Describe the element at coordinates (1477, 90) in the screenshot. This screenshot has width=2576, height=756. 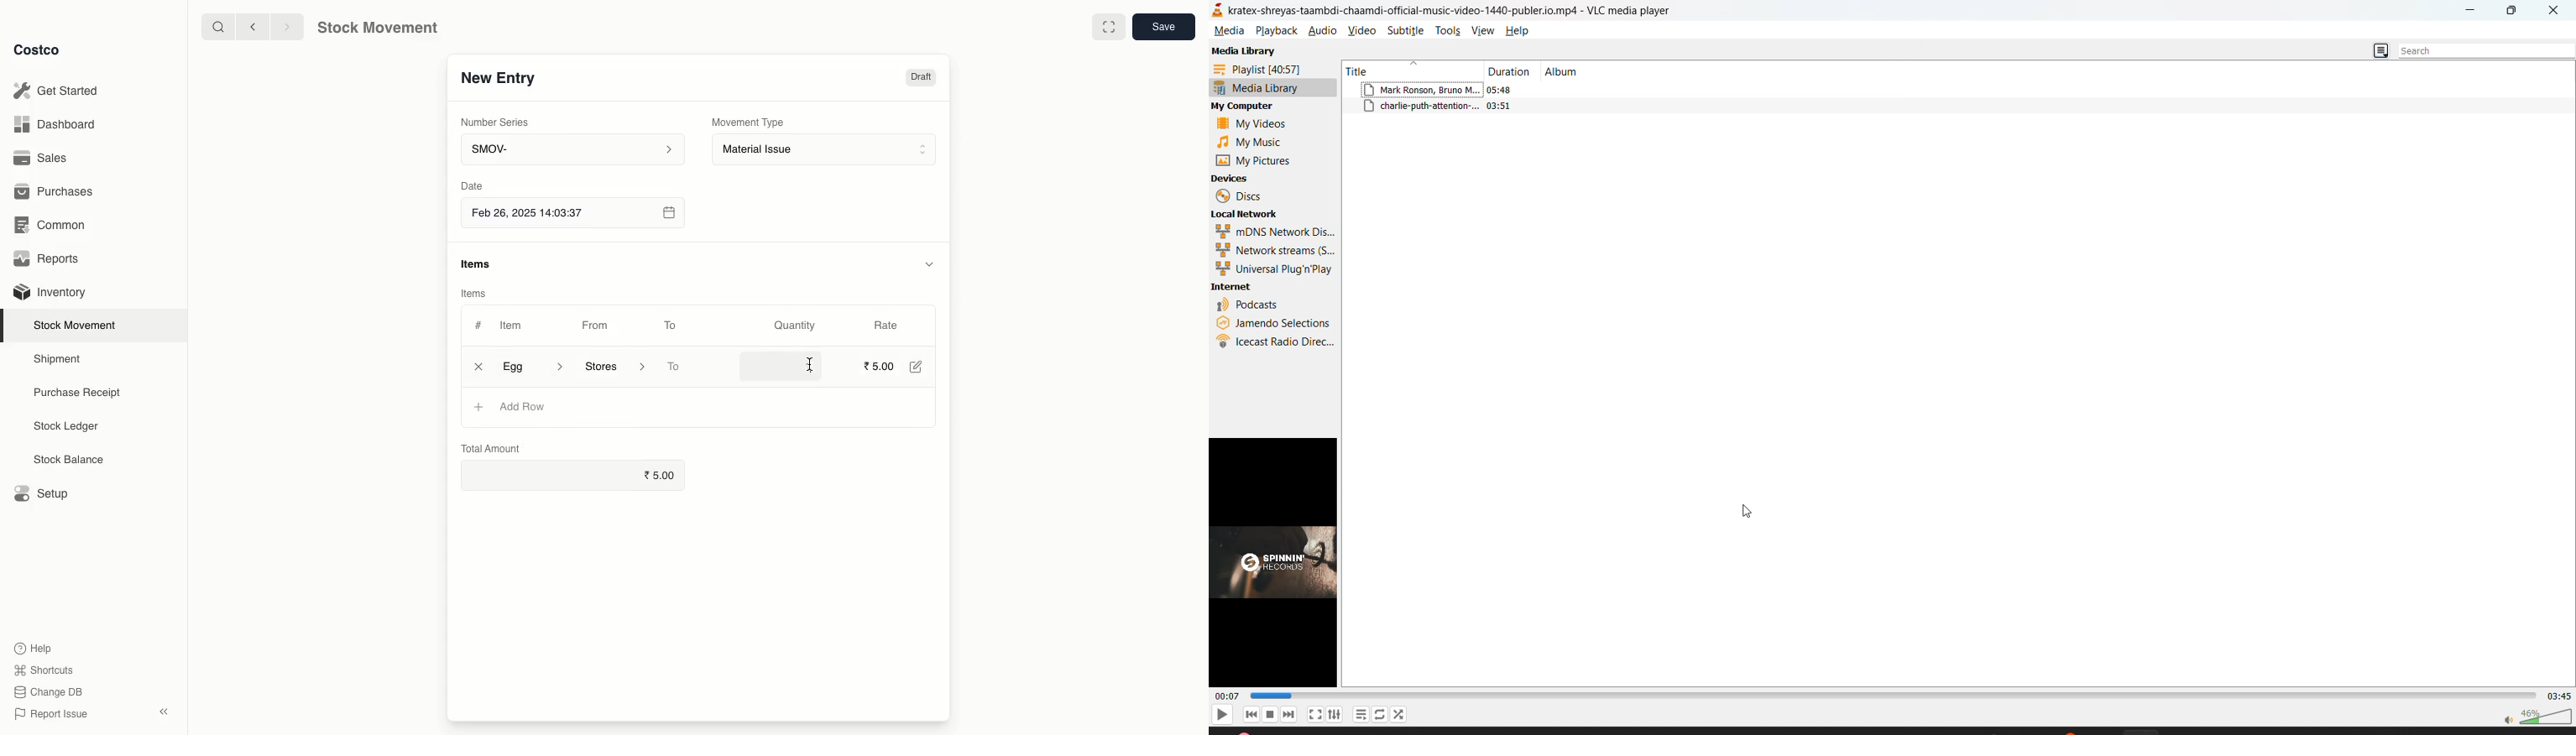
I see `files from media library` at that location.